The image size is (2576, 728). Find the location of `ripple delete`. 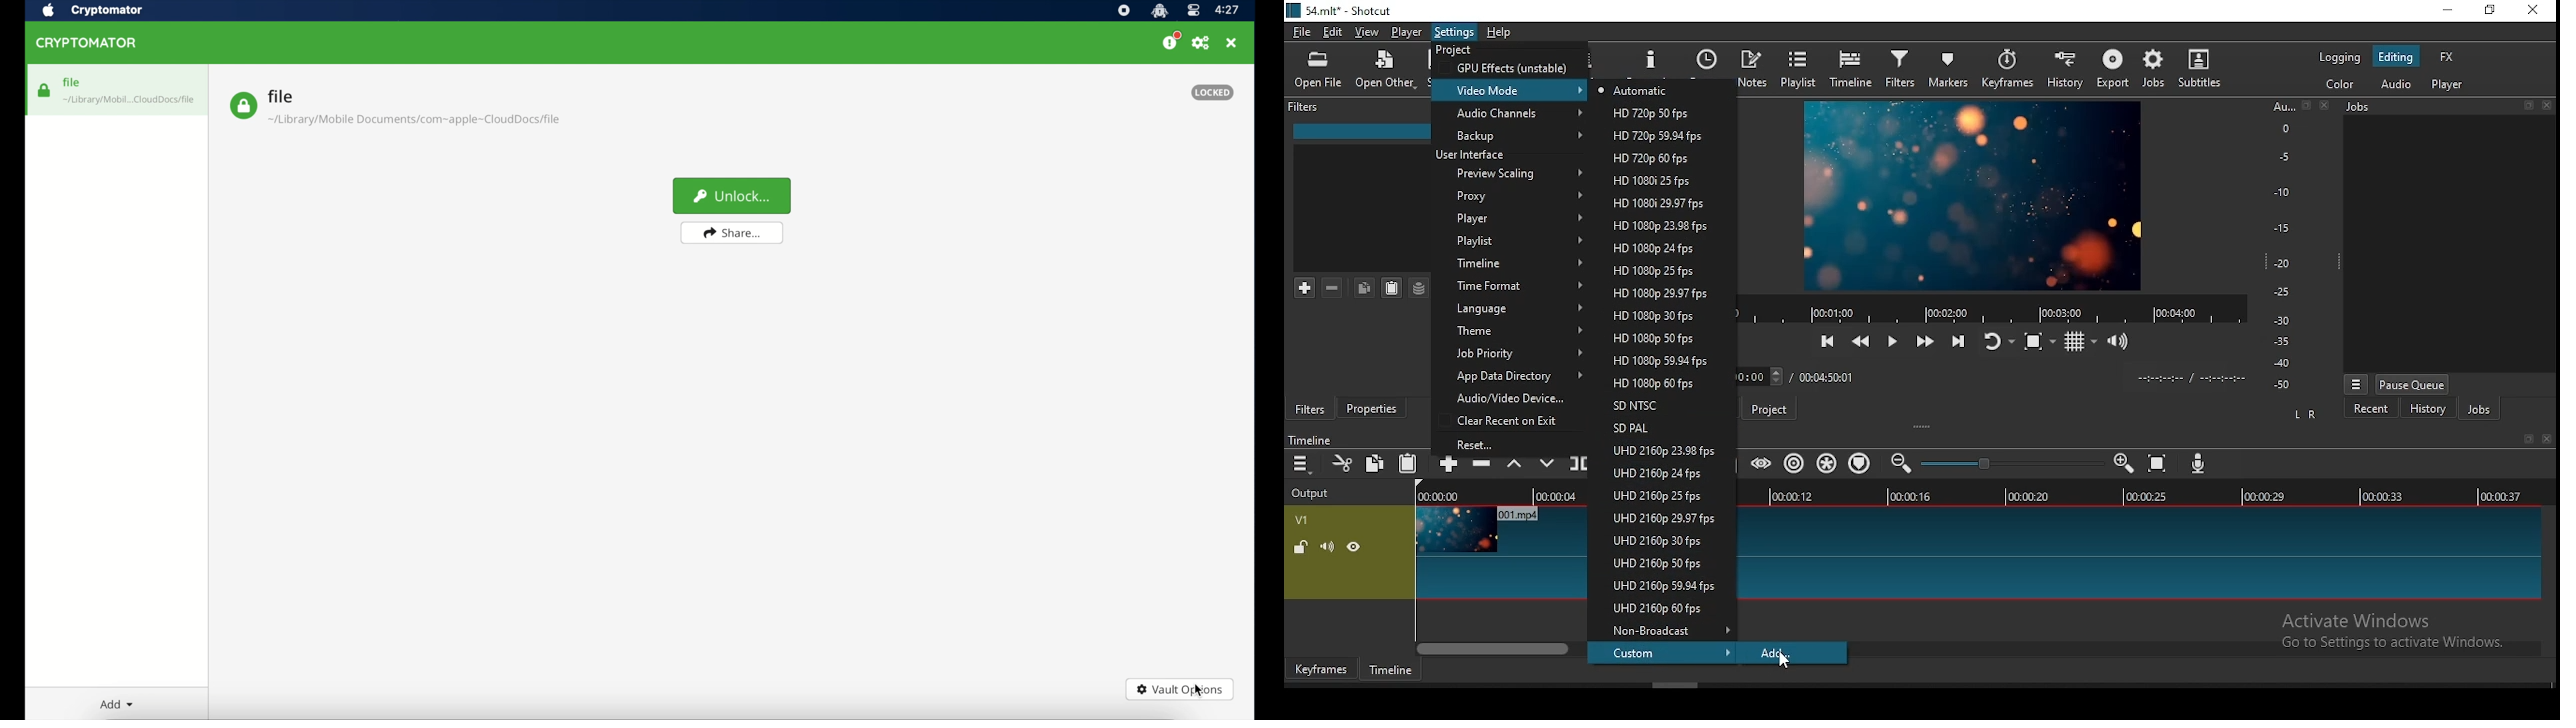

ripple delete is located at coordinates (1481, 466).